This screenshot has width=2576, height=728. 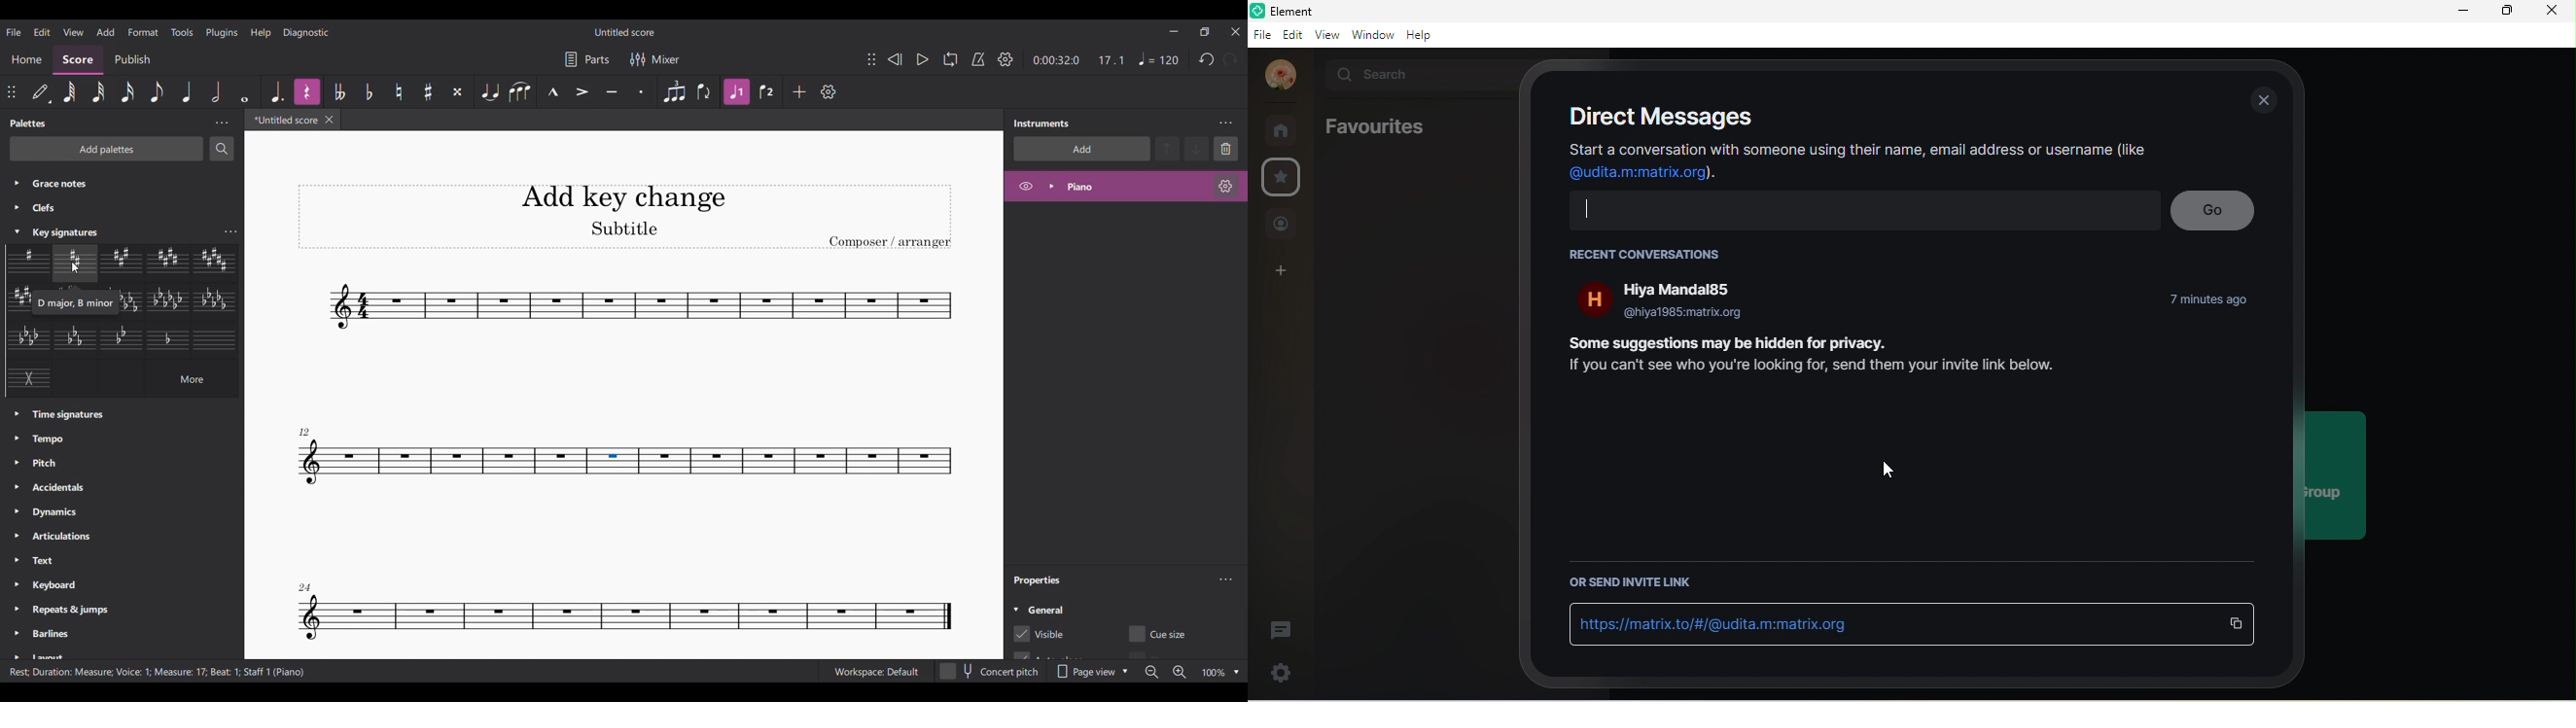 What do you see at coordinates (1426, 35) in the screenshot?
I see `help` at bounding box center [1426, 35].